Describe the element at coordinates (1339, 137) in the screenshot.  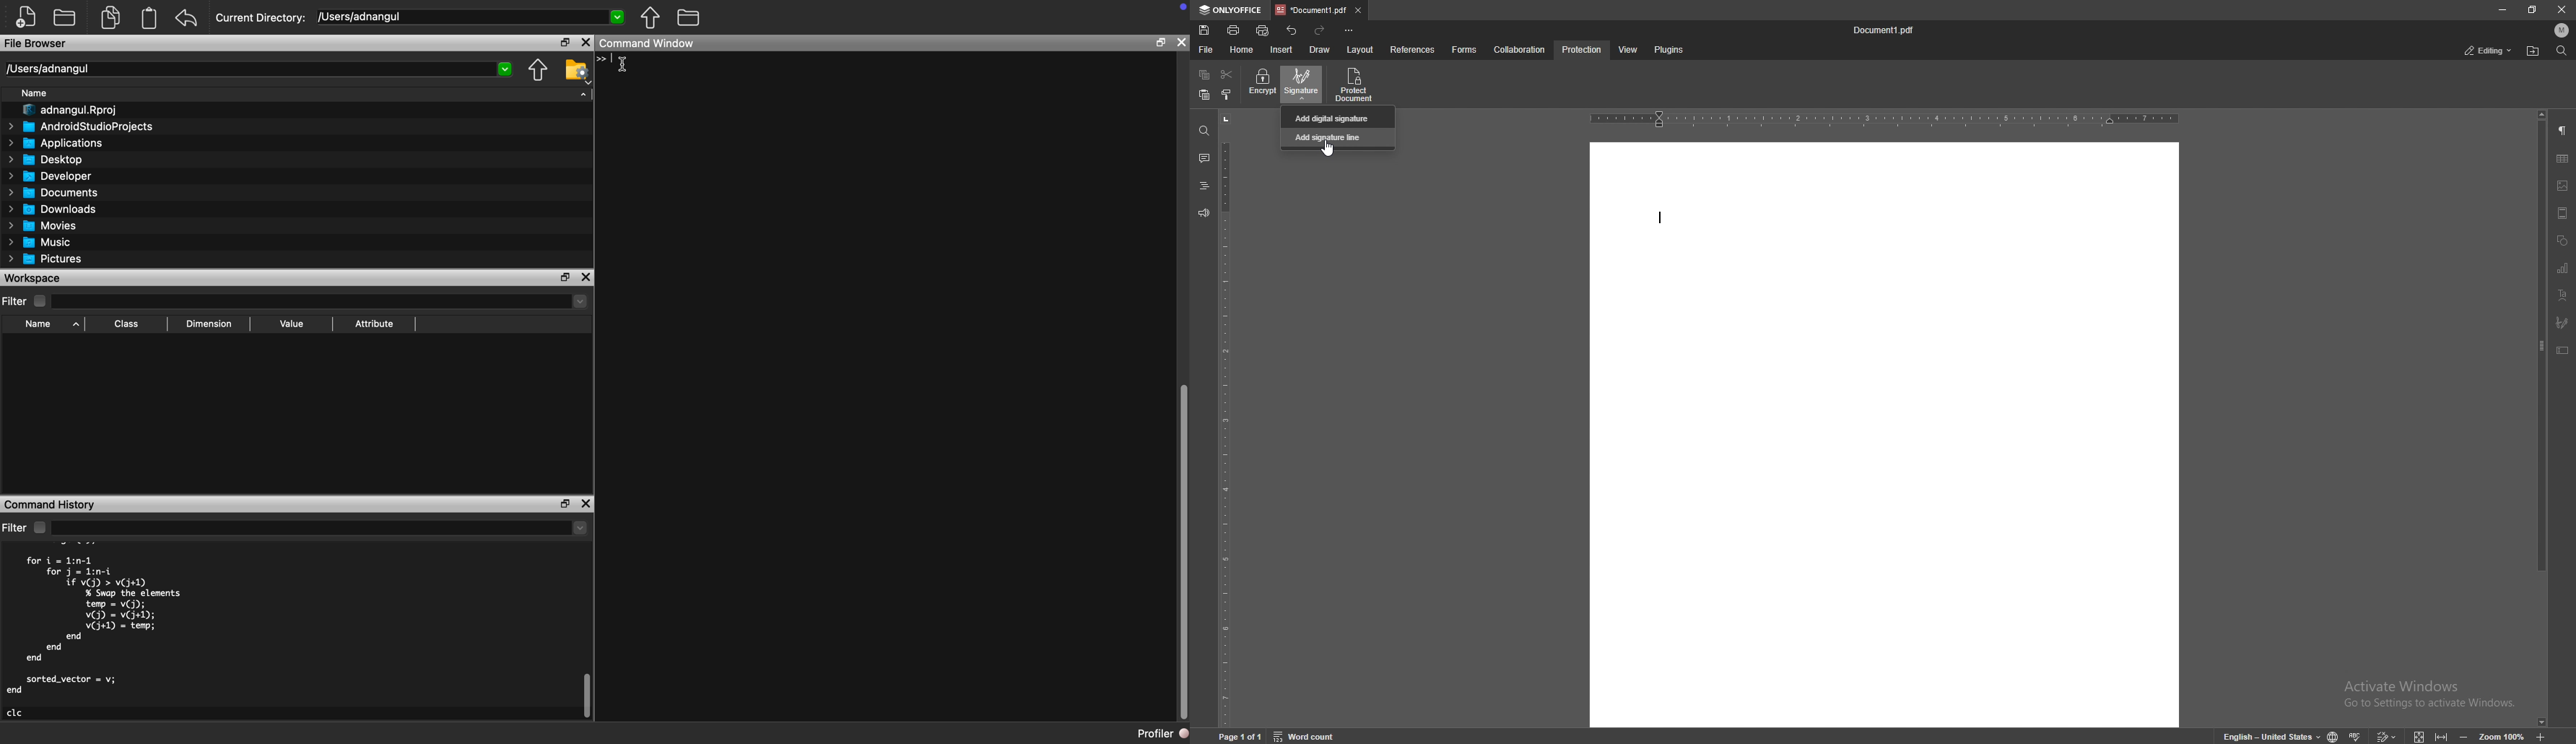
I see `add signature line` at that location.